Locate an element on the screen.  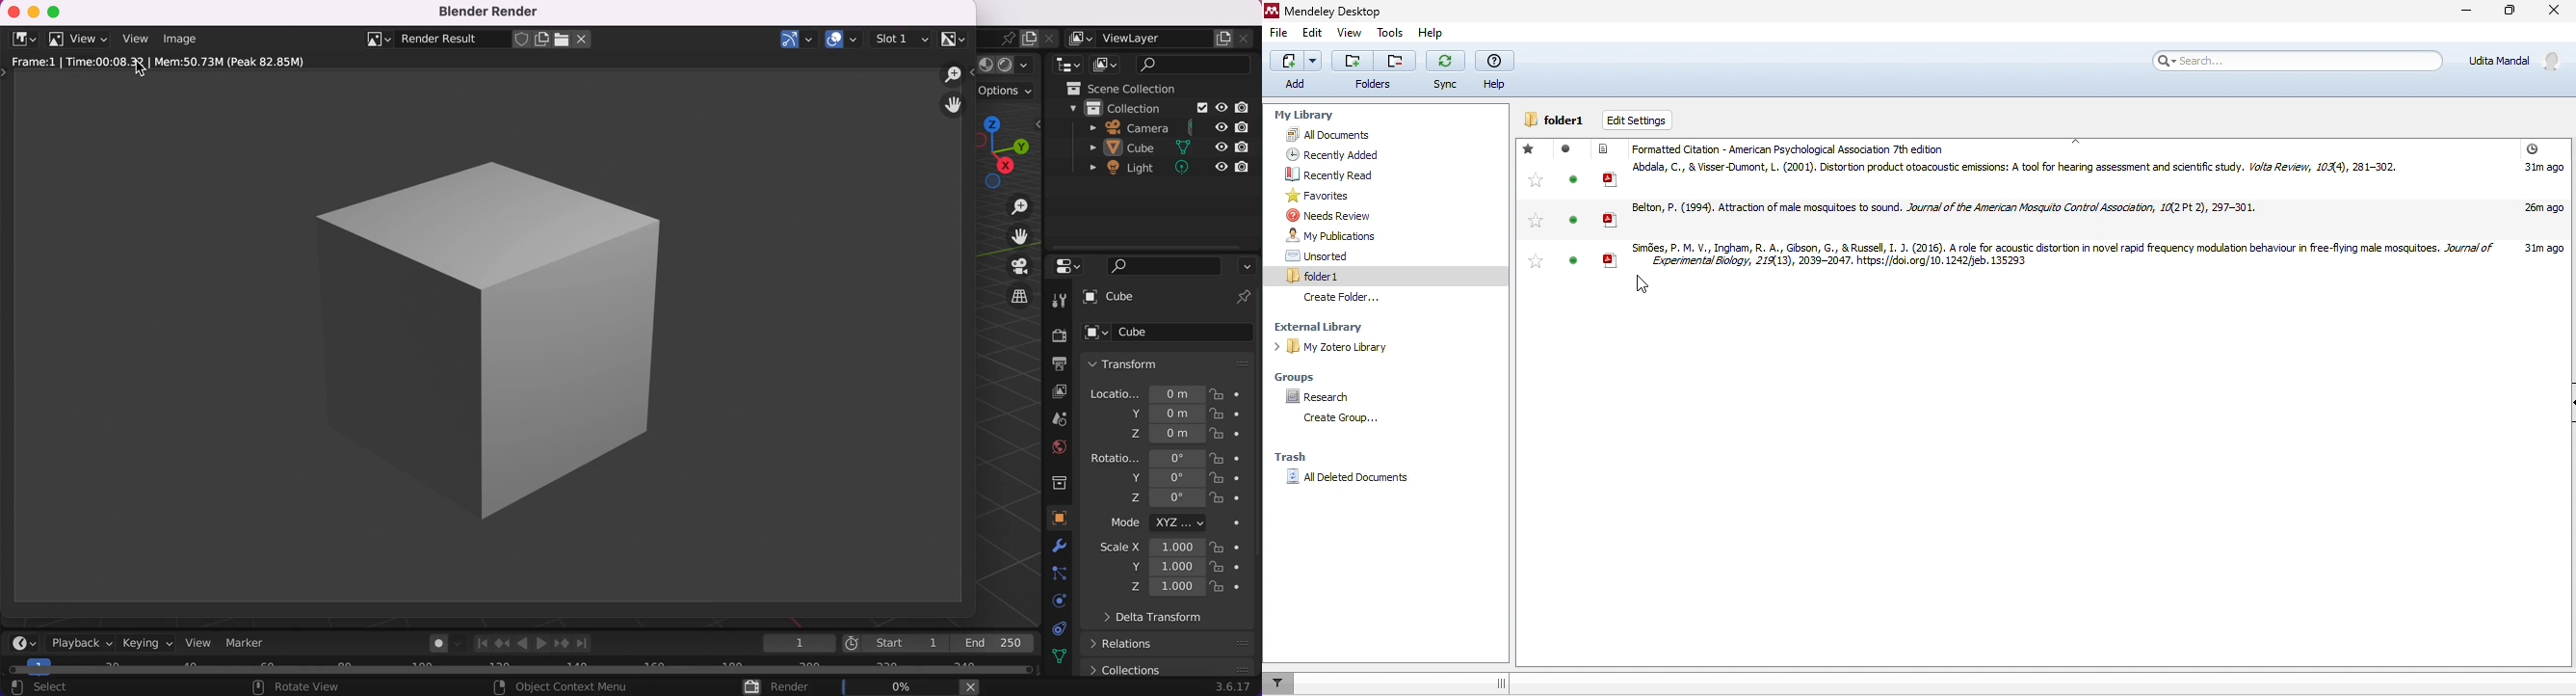
collection is located at coordinates (1120, 110).